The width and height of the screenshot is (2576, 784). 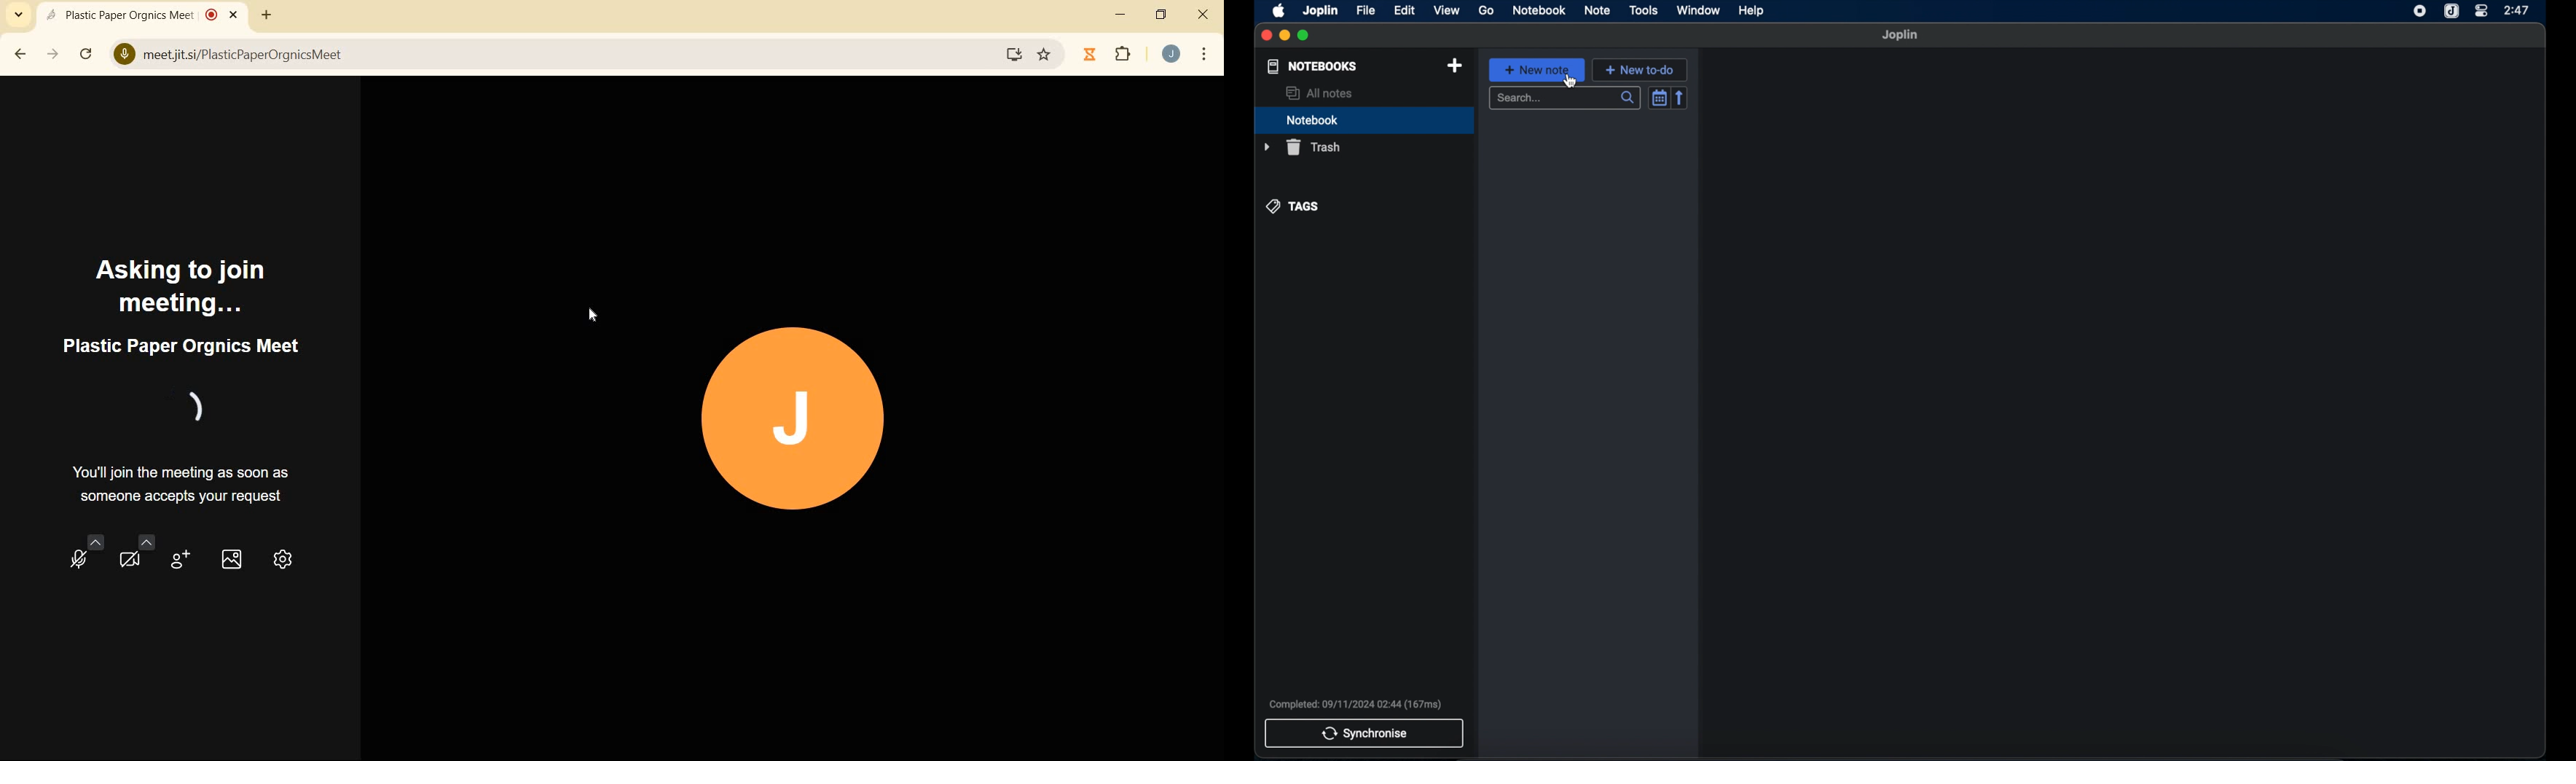 I want to click on joplin icon, so click(x=2451, y=12).